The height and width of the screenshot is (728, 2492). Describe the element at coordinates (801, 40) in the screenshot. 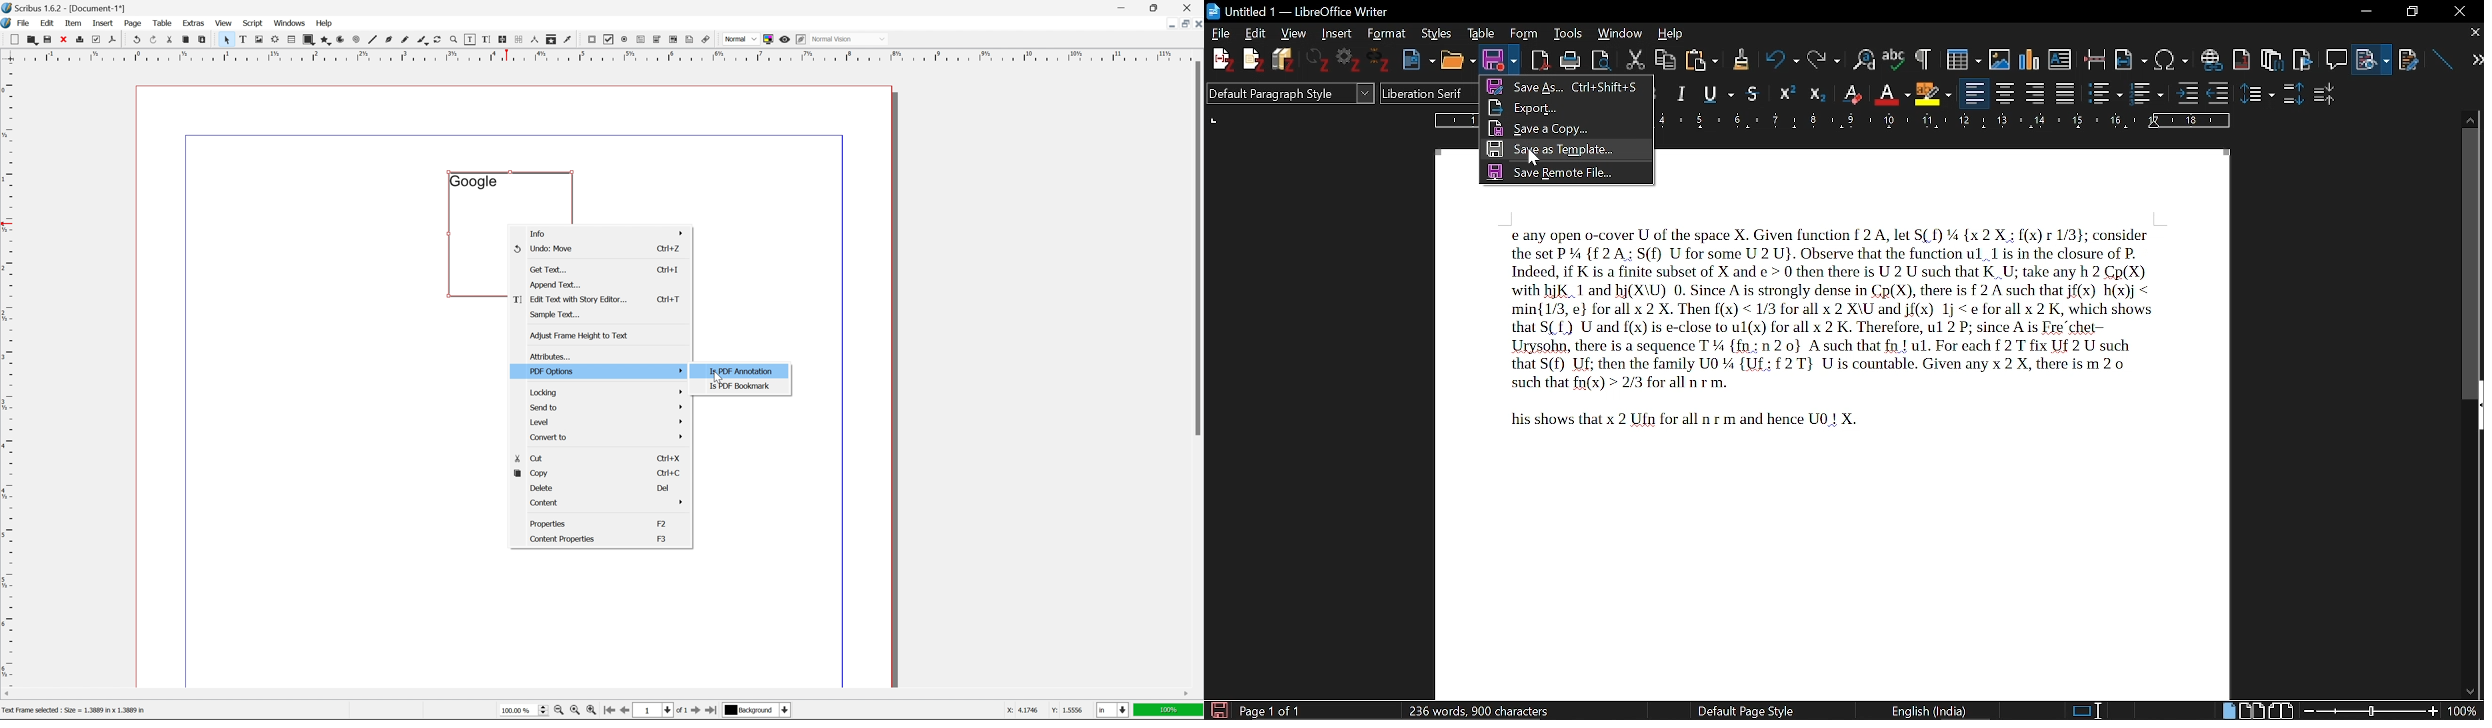

I see `edit in preview mode` at that location.